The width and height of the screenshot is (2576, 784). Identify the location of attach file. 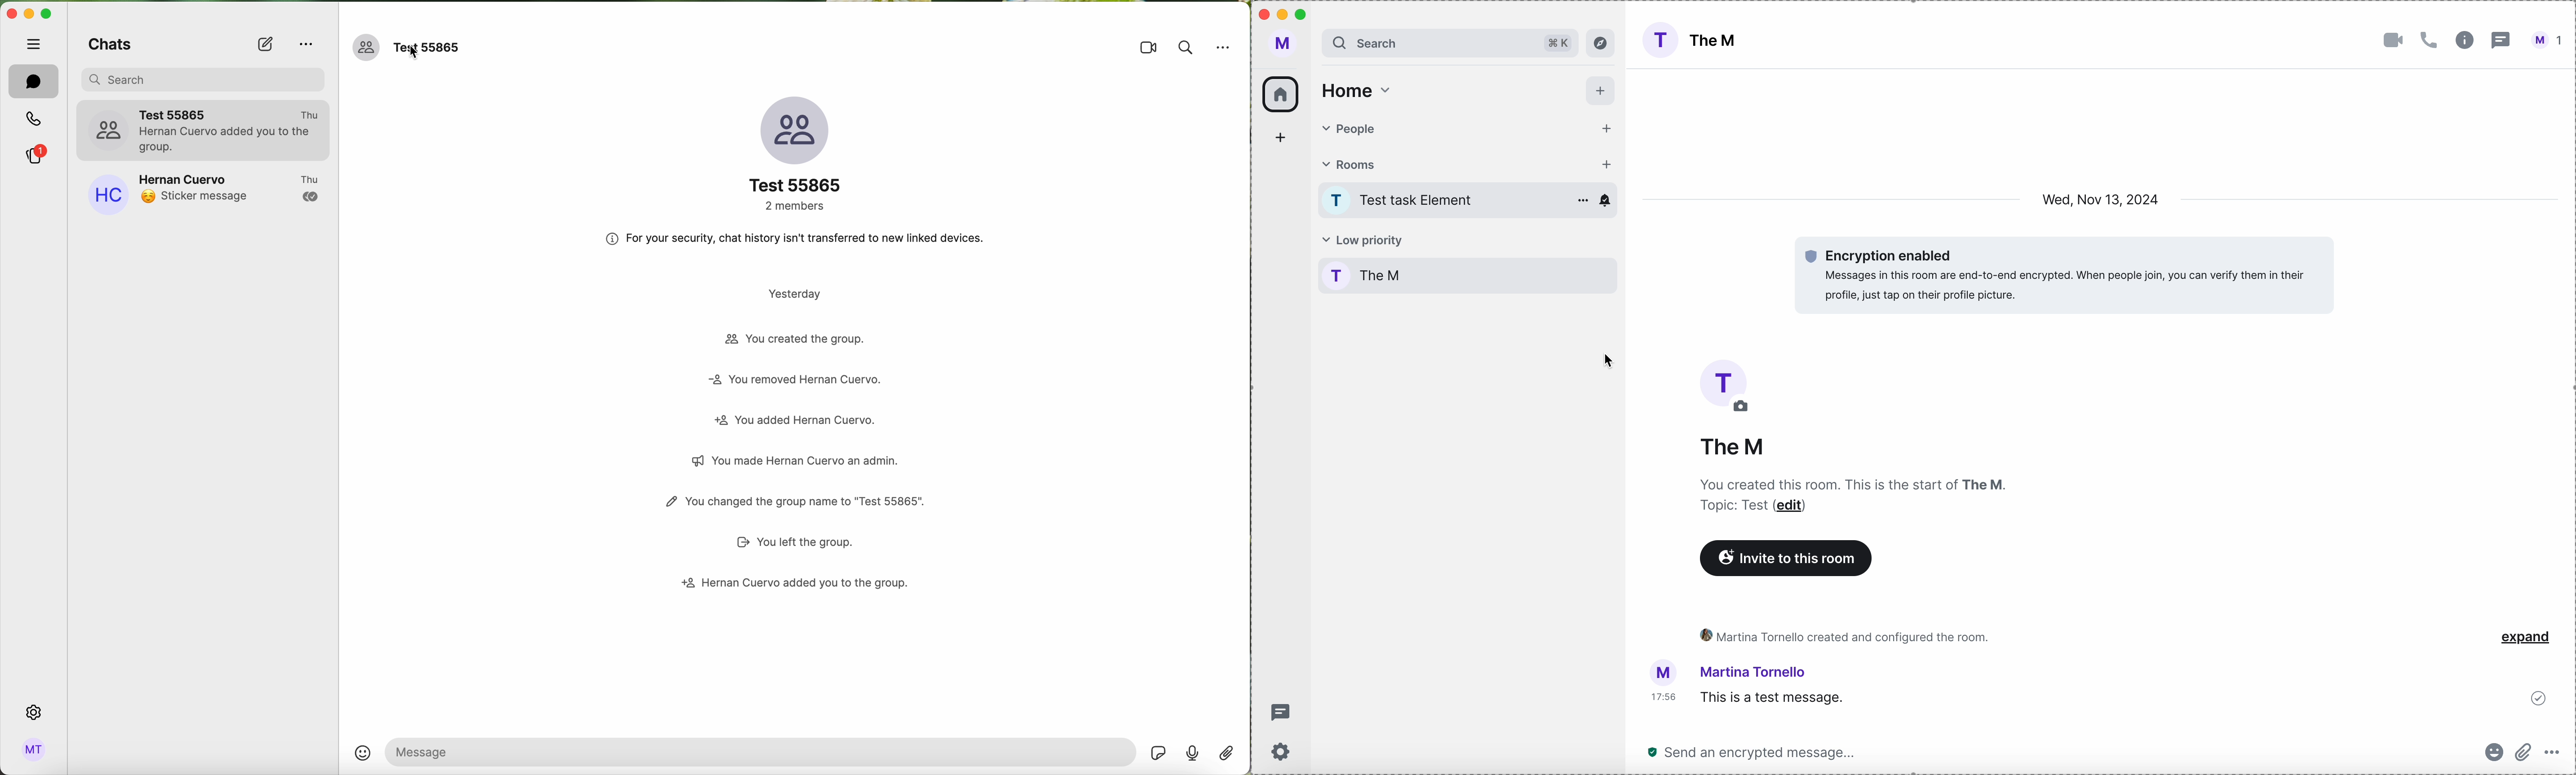
(1228, 752).